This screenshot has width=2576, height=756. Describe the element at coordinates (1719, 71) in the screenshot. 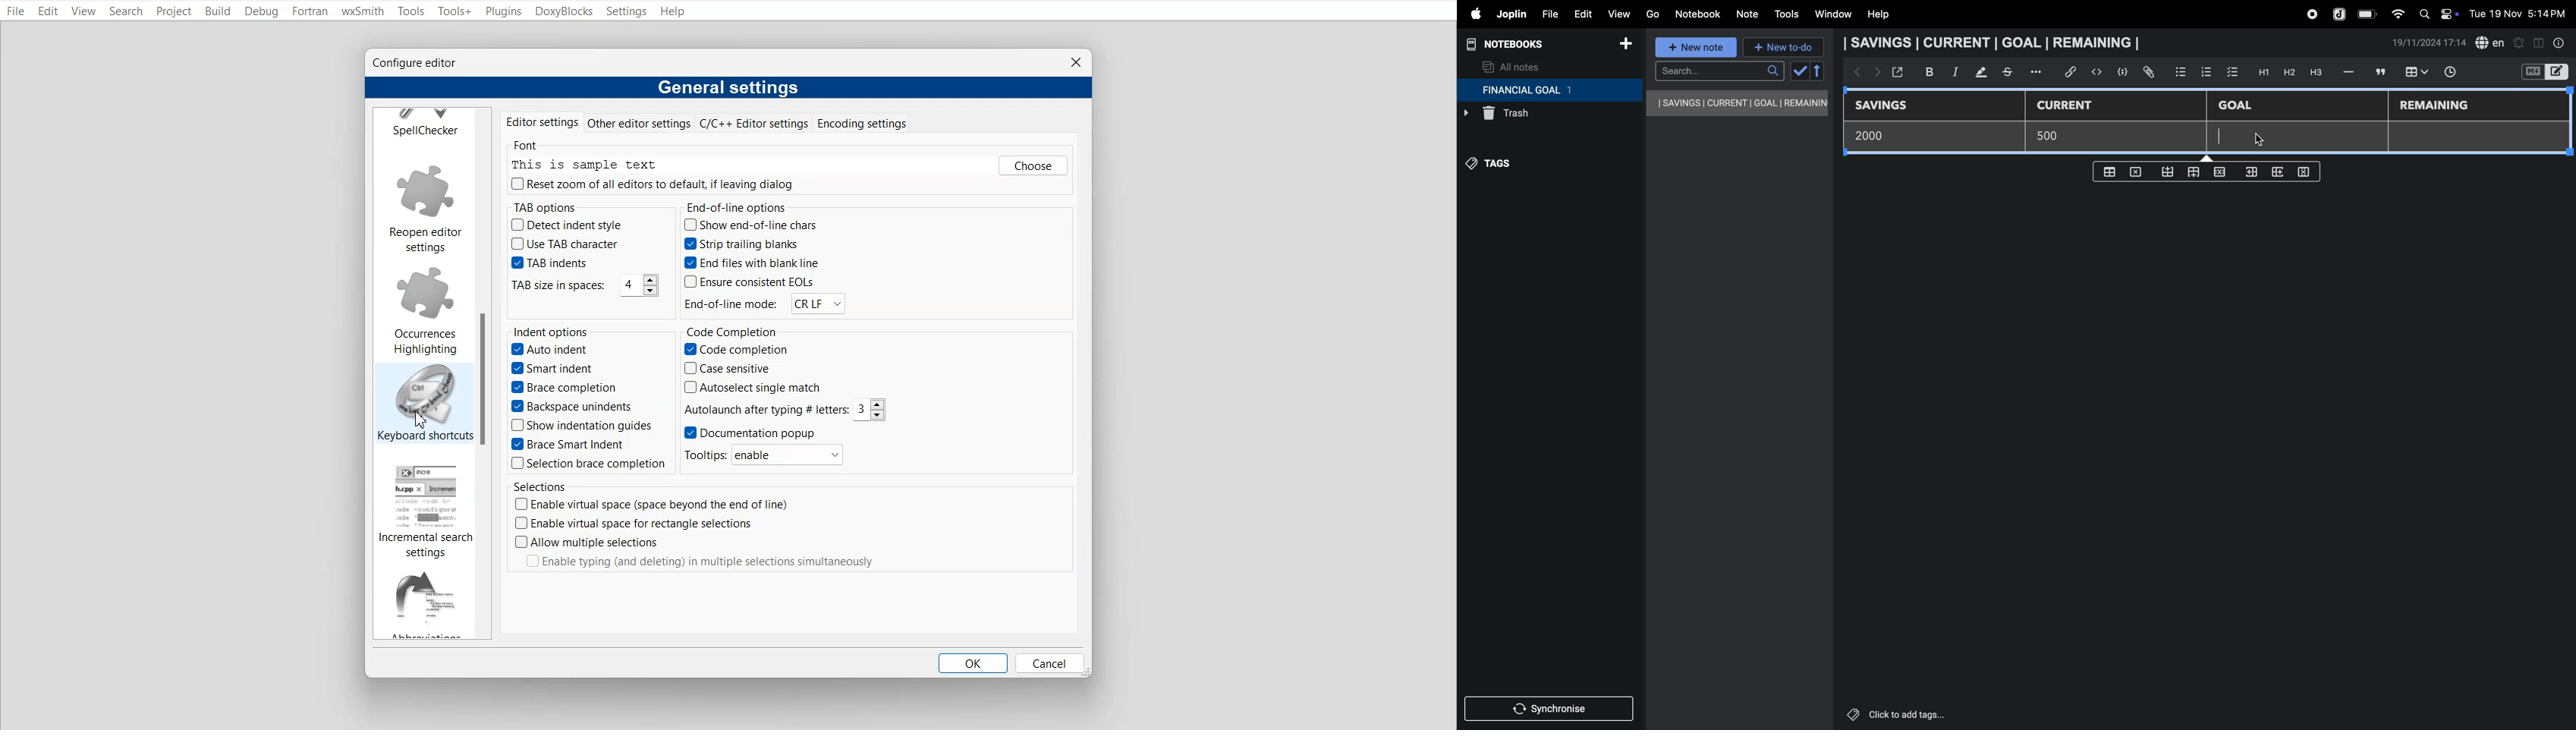

I see `search` at that location.